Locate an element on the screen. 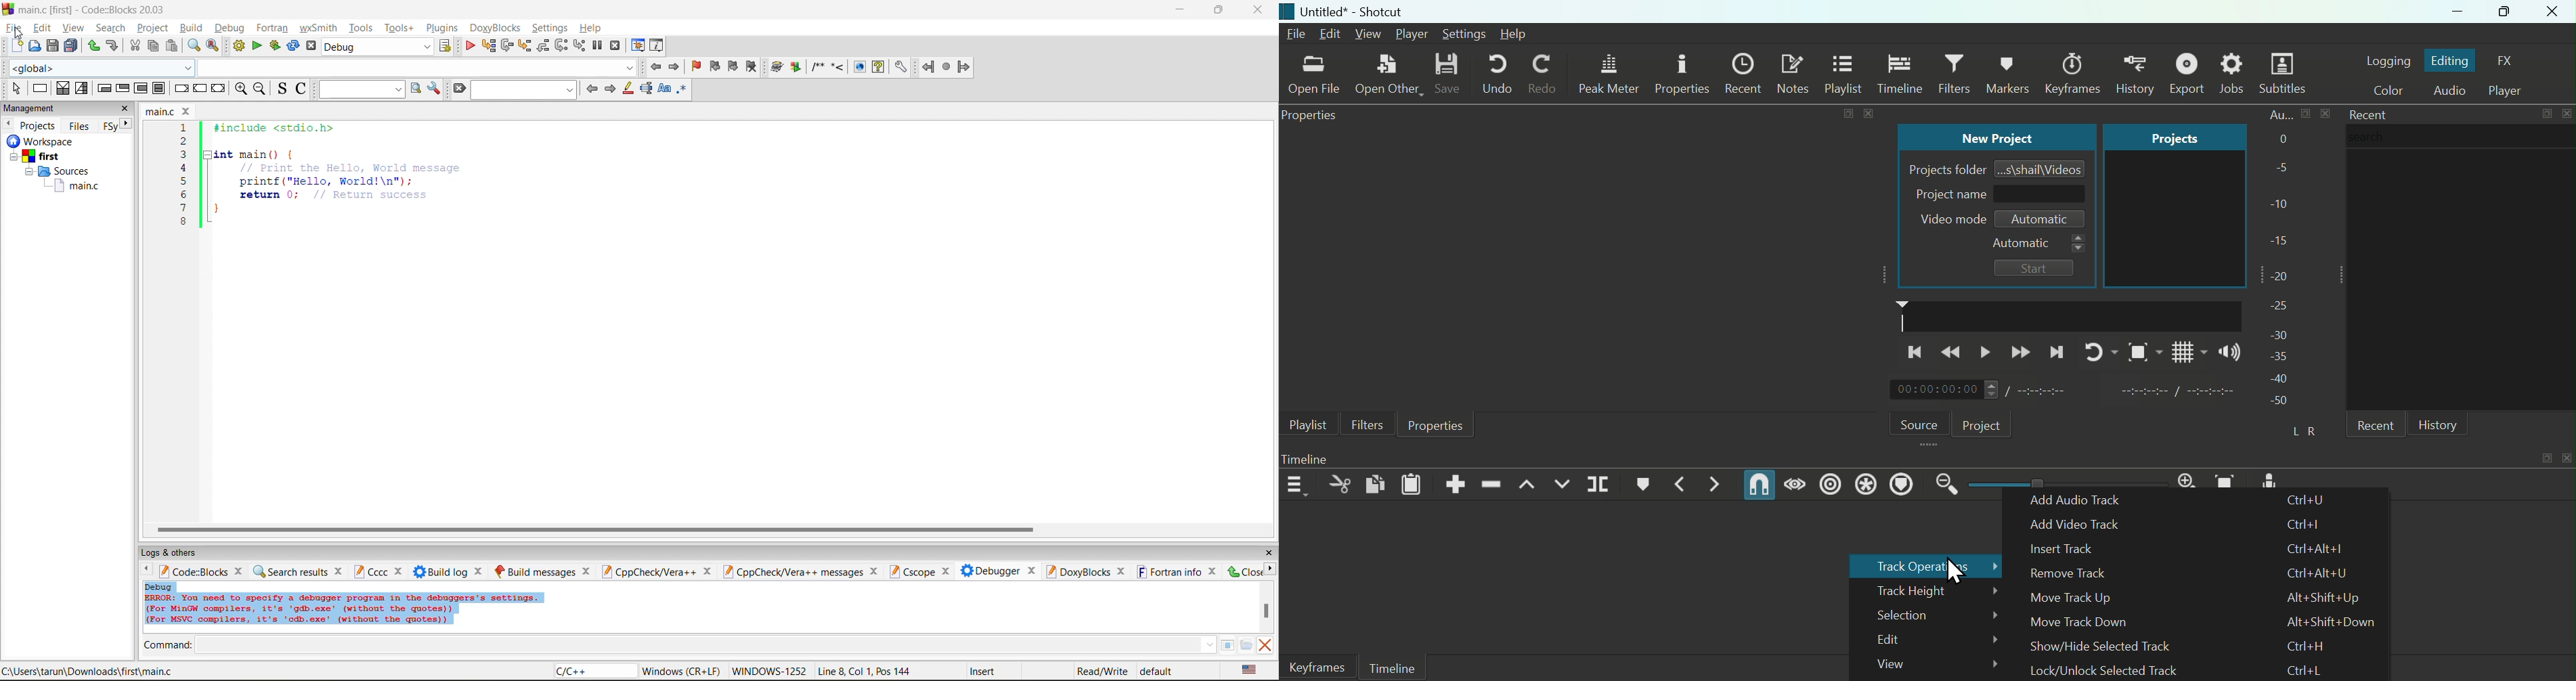 This screenshot has height=700, width=2576. close is located at coordinates (1244, 571).